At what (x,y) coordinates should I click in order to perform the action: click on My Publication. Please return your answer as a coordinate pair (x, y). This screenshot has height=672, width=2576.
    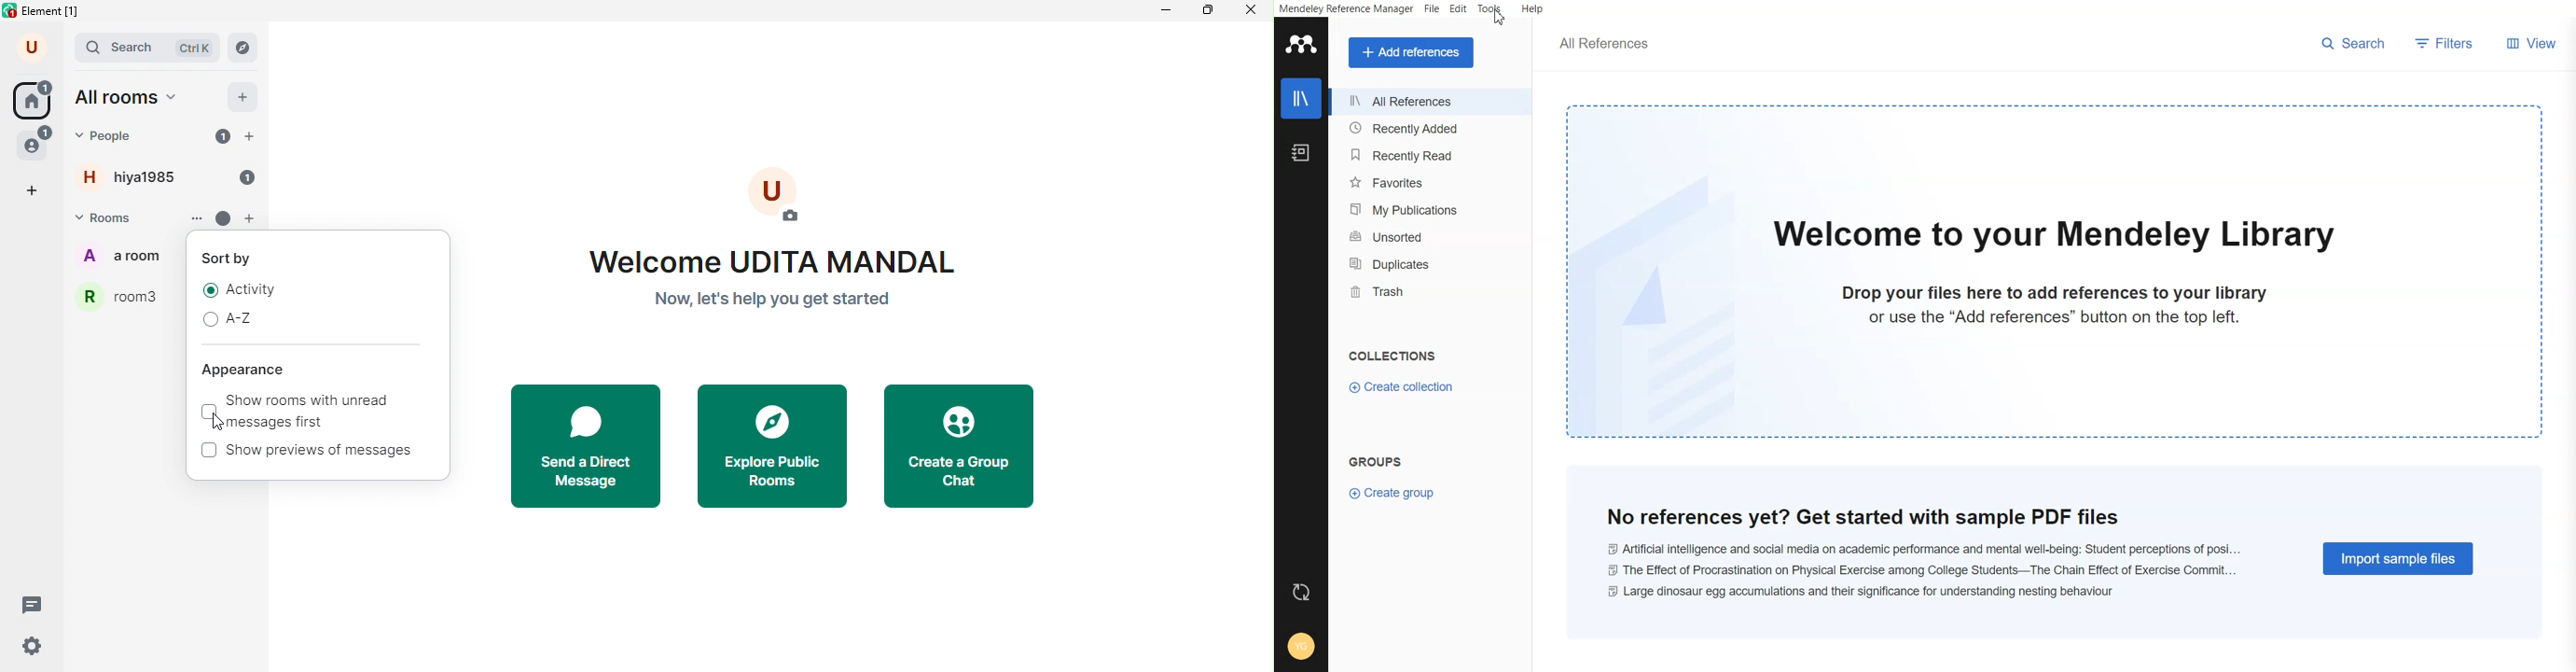
    Looking at the image, I should click on (1430, 209).